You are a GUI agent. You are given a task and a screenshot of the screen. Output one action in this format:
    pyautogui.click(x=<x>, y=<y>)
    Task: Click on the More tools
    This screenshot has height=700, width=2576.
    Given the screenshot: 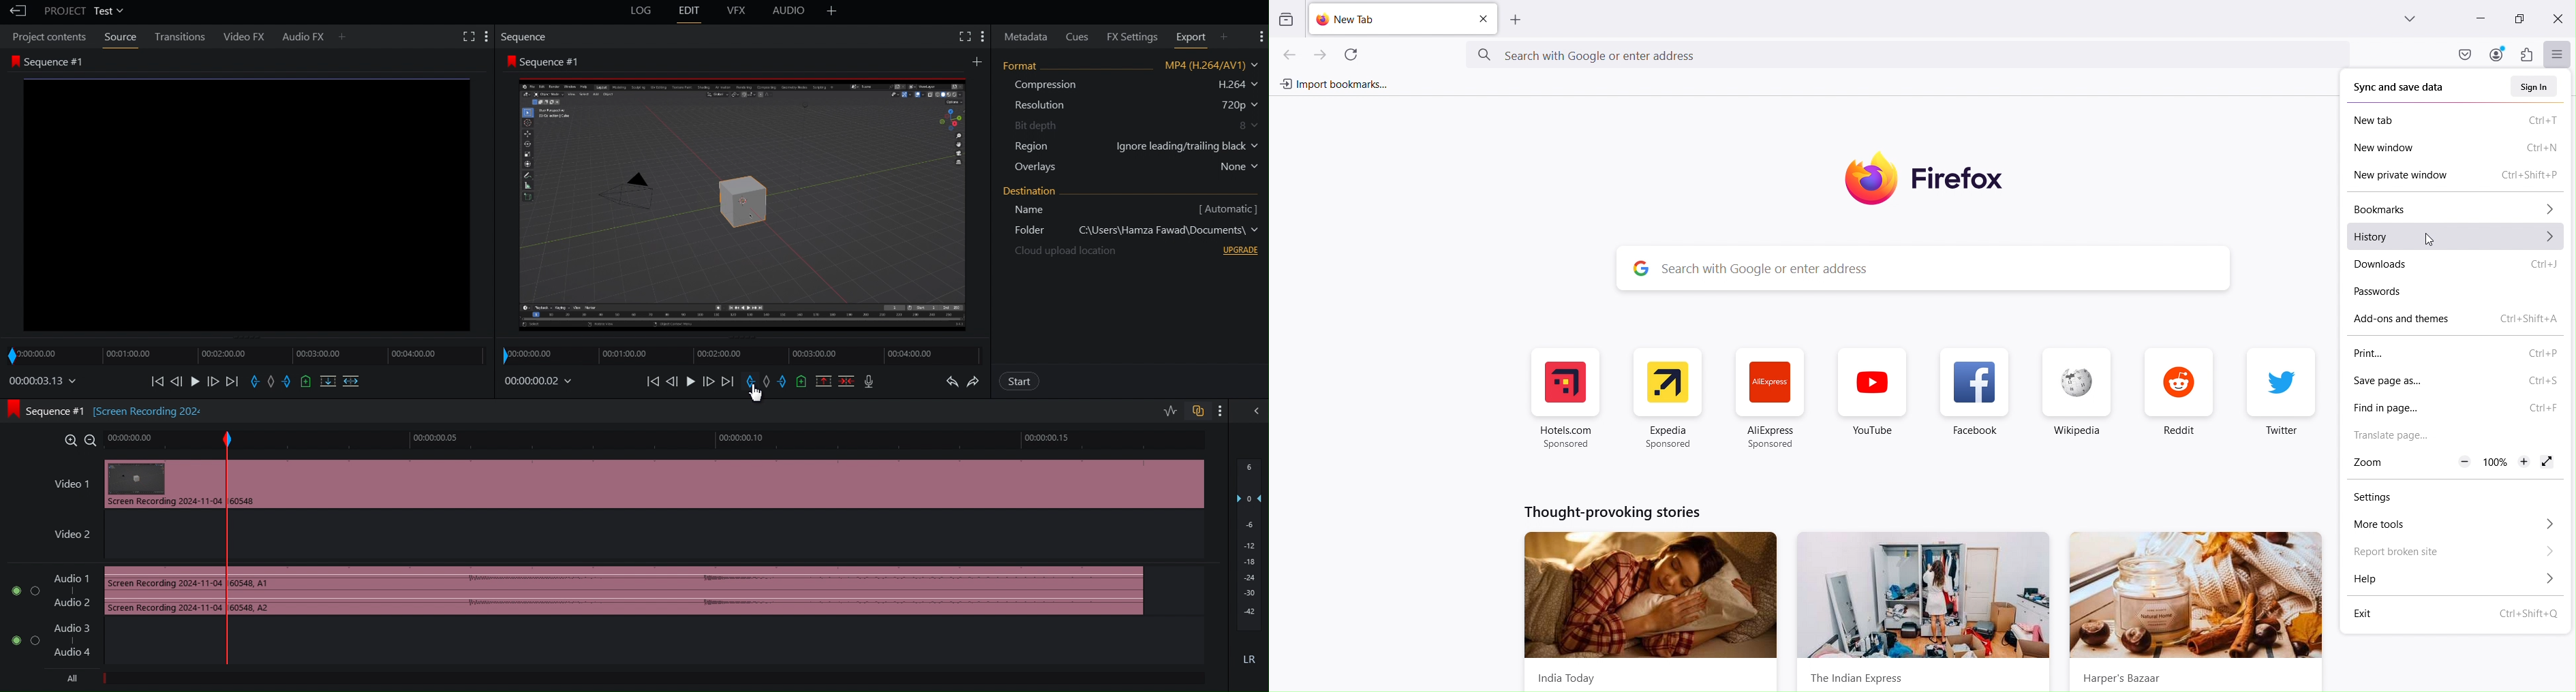 What is the action you would take?
    pyautogui.click(x=2455, y=526)
    